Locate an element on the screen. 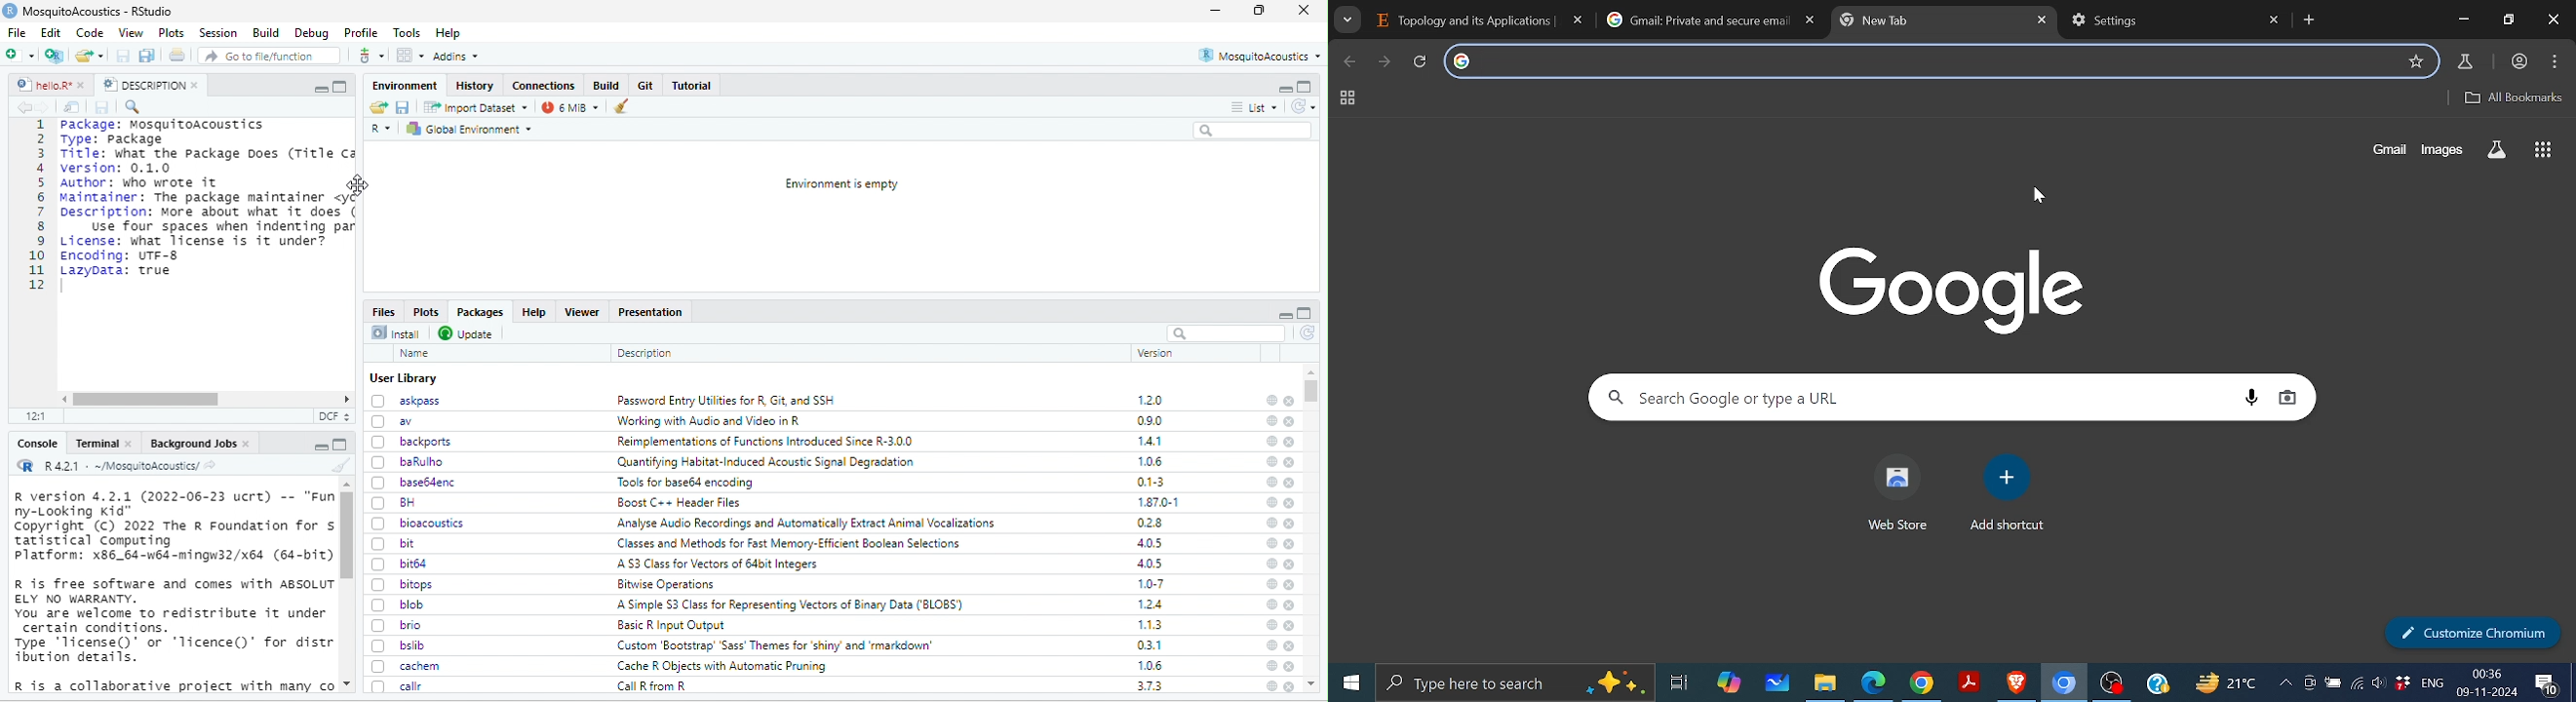  1.0.6 is located at coordinates (1152, 461).